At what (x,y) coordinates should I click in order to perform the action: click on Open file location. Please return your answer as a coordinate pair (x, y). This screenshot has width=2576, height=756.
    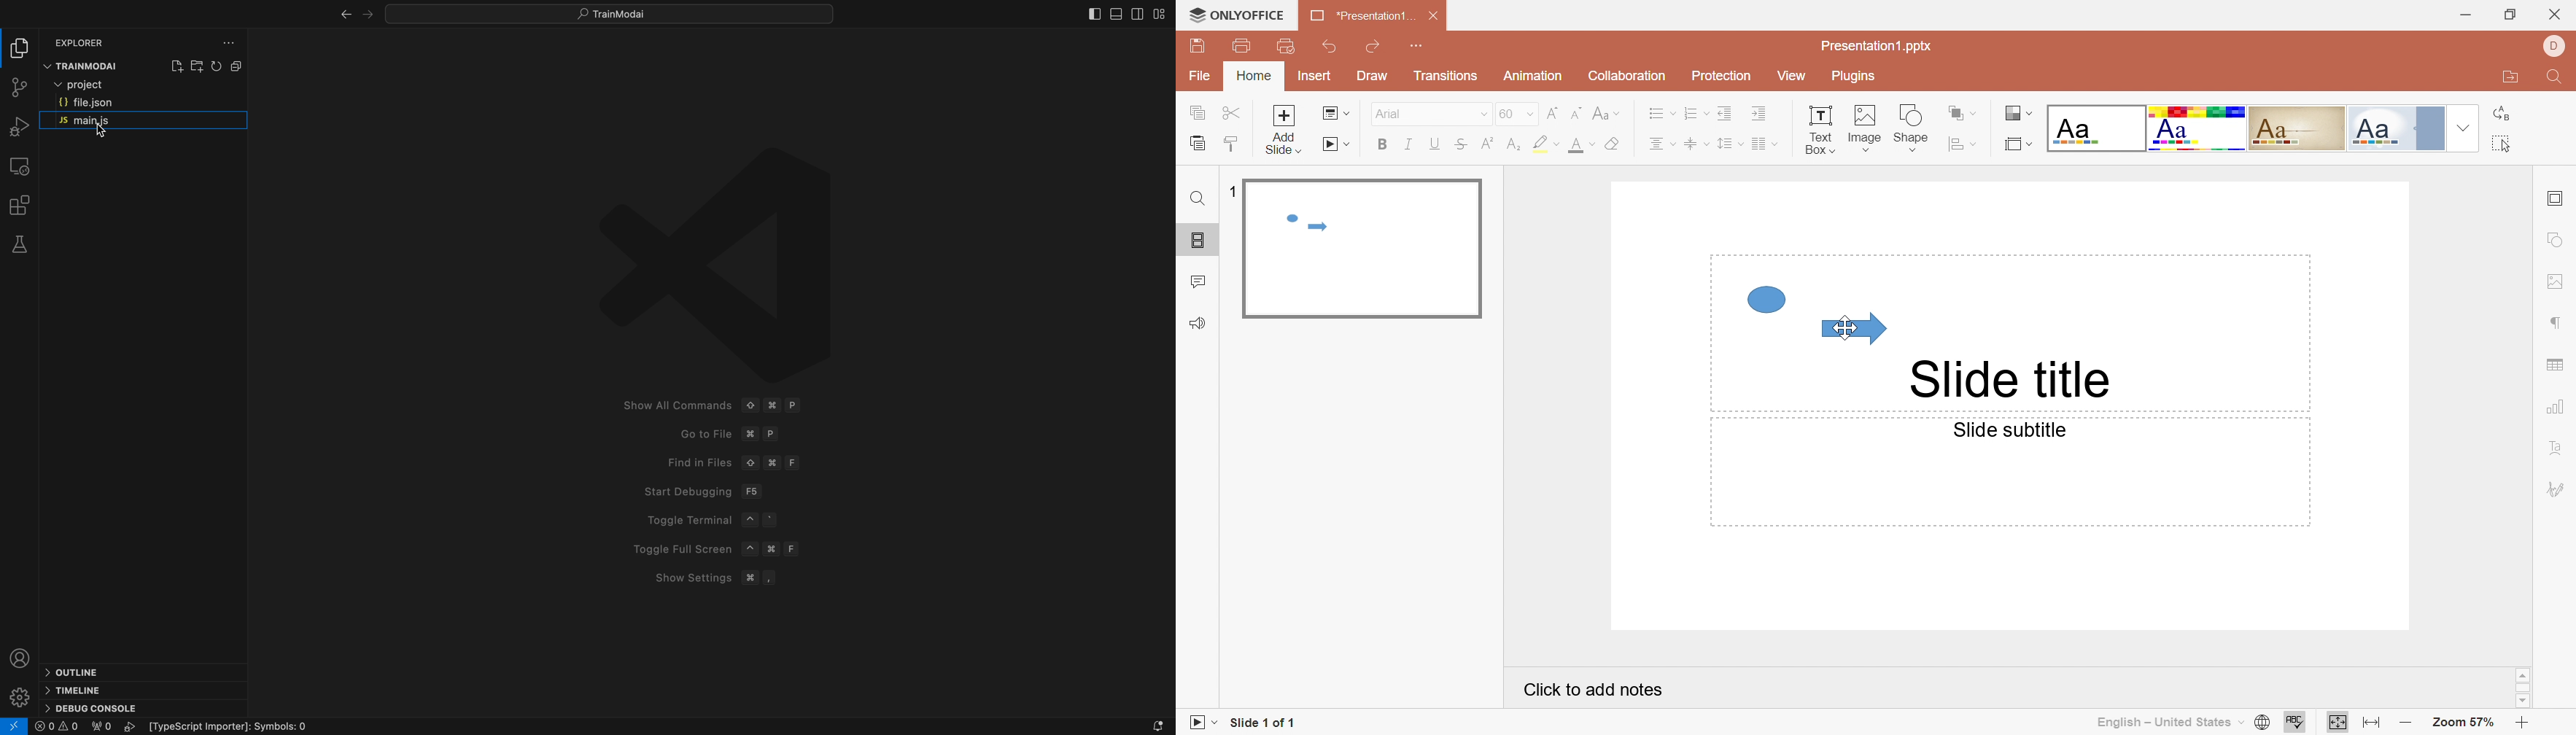
    Looking at the image, I should click on (2507, 78).